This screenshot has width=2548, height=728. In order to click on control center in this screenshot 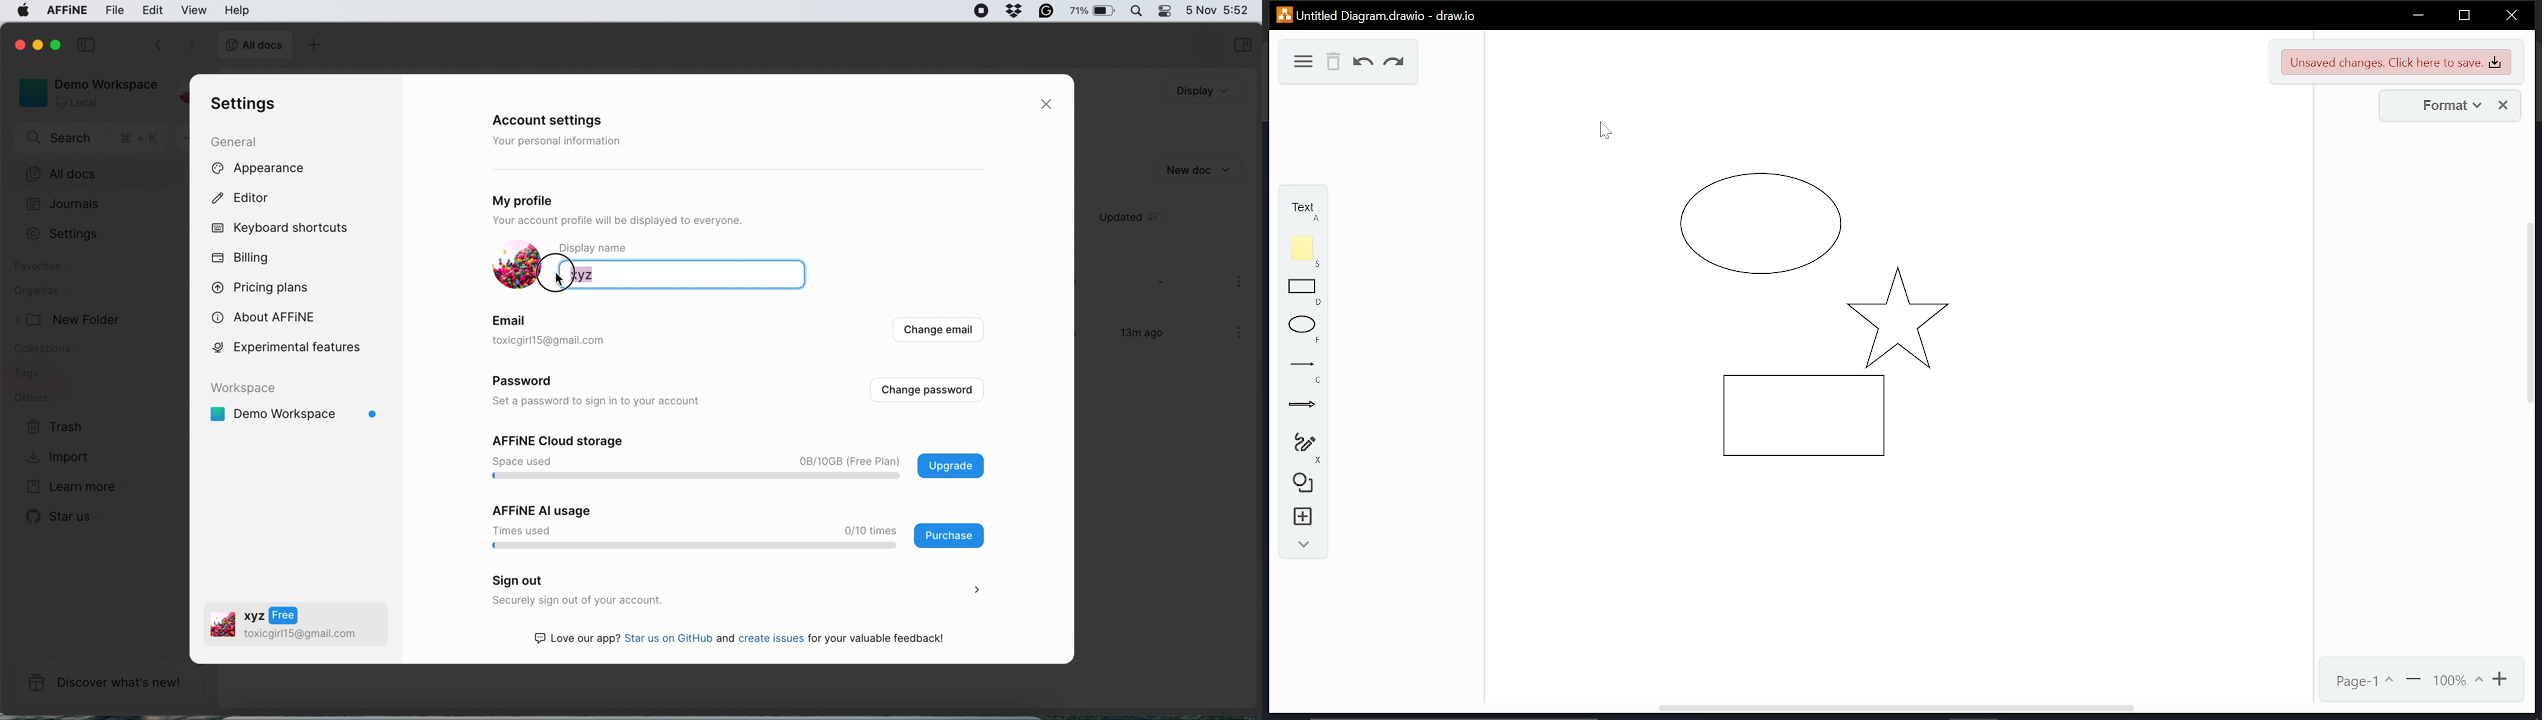, I will do `click(1164, 11)`.